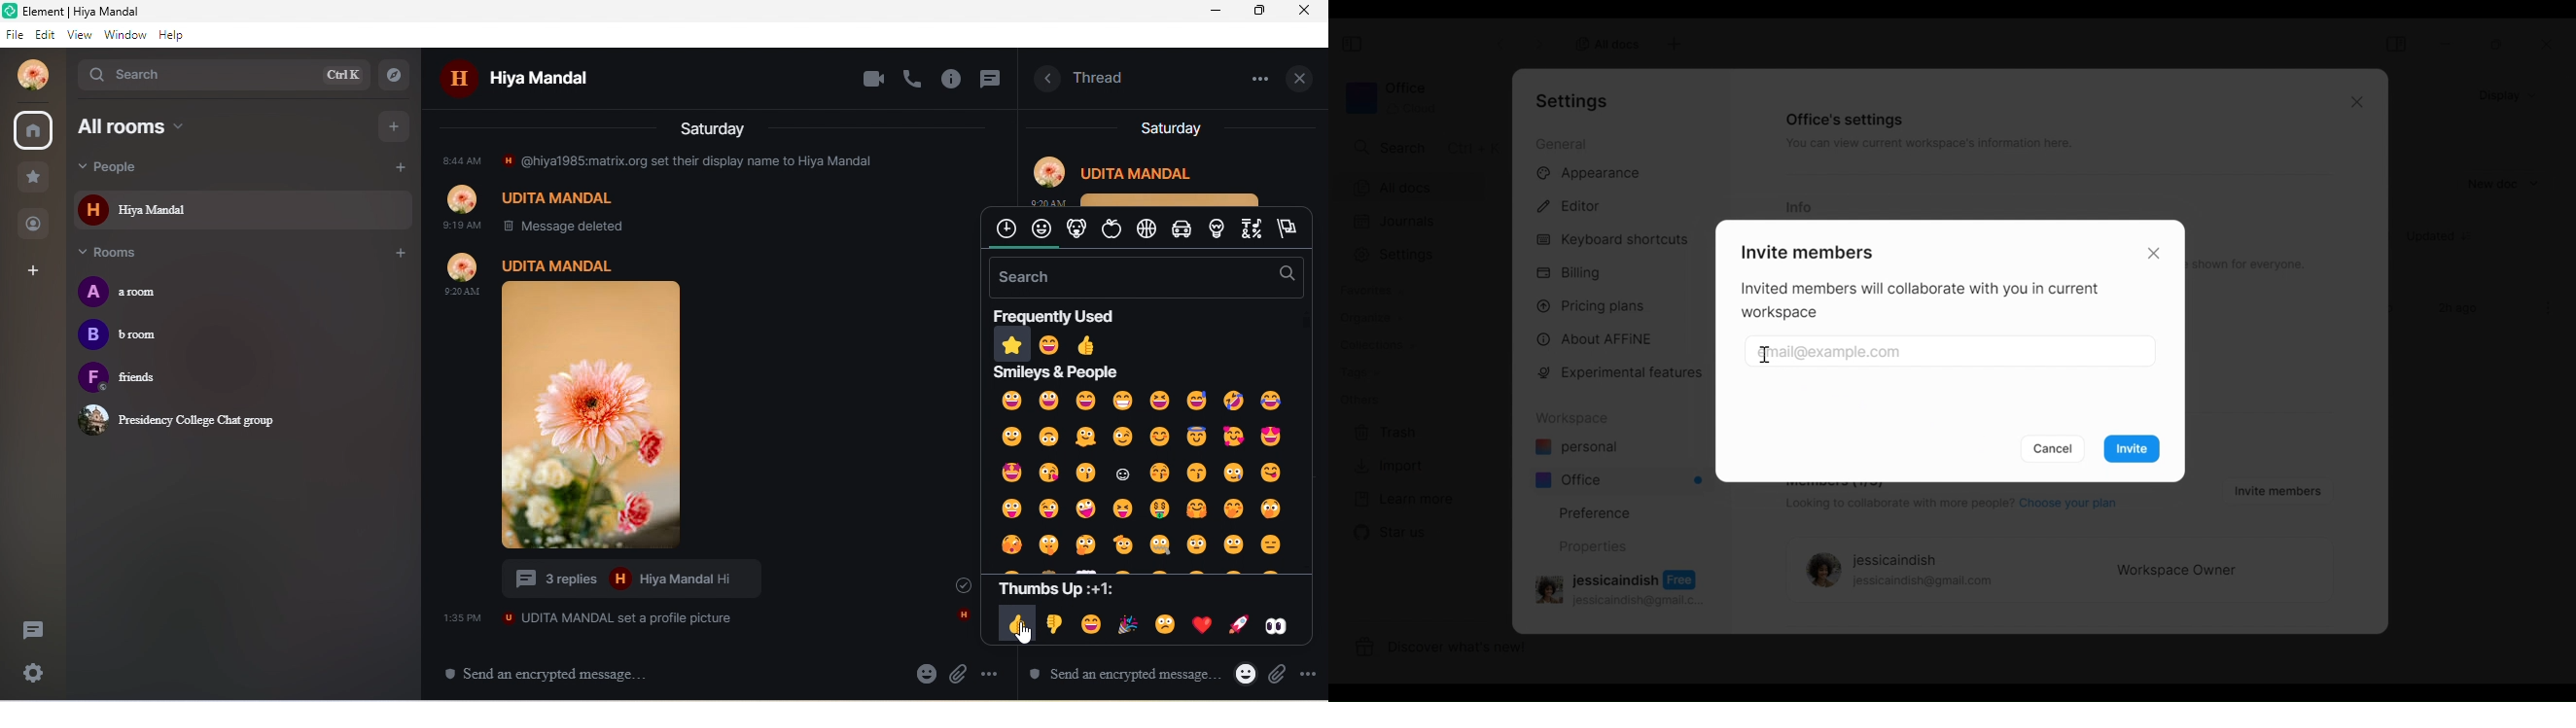 The height and width of the screenshot is (728, 2576). What do you see at coordinates (1621, 480) in the screenshot?
I see `Office` at bounding box center [1621, 480].